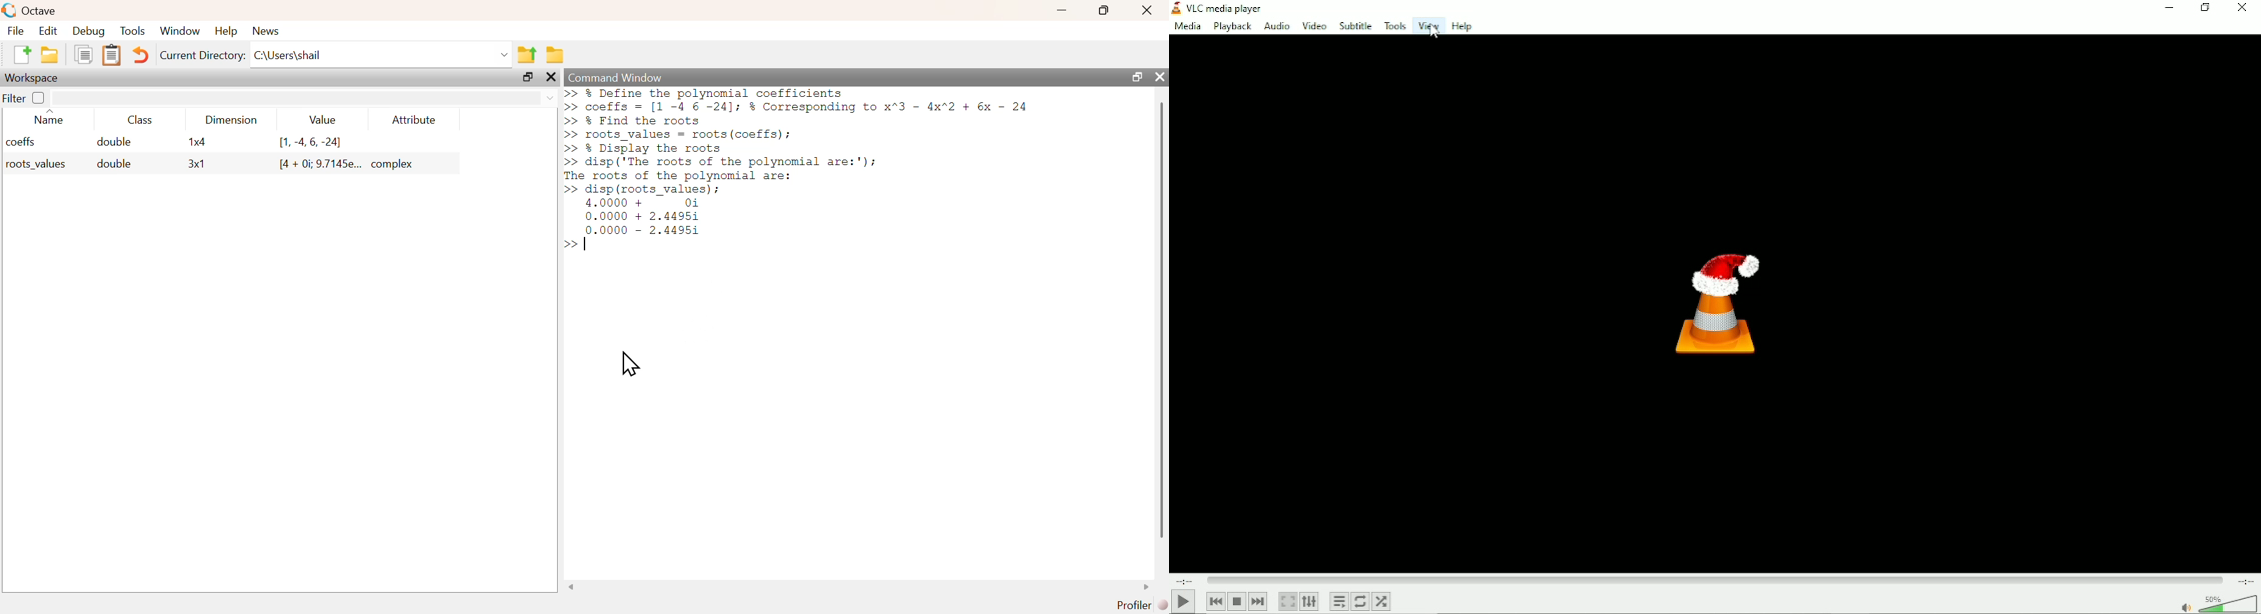  I want to click on Toggle playlist, so click(1339, 601).